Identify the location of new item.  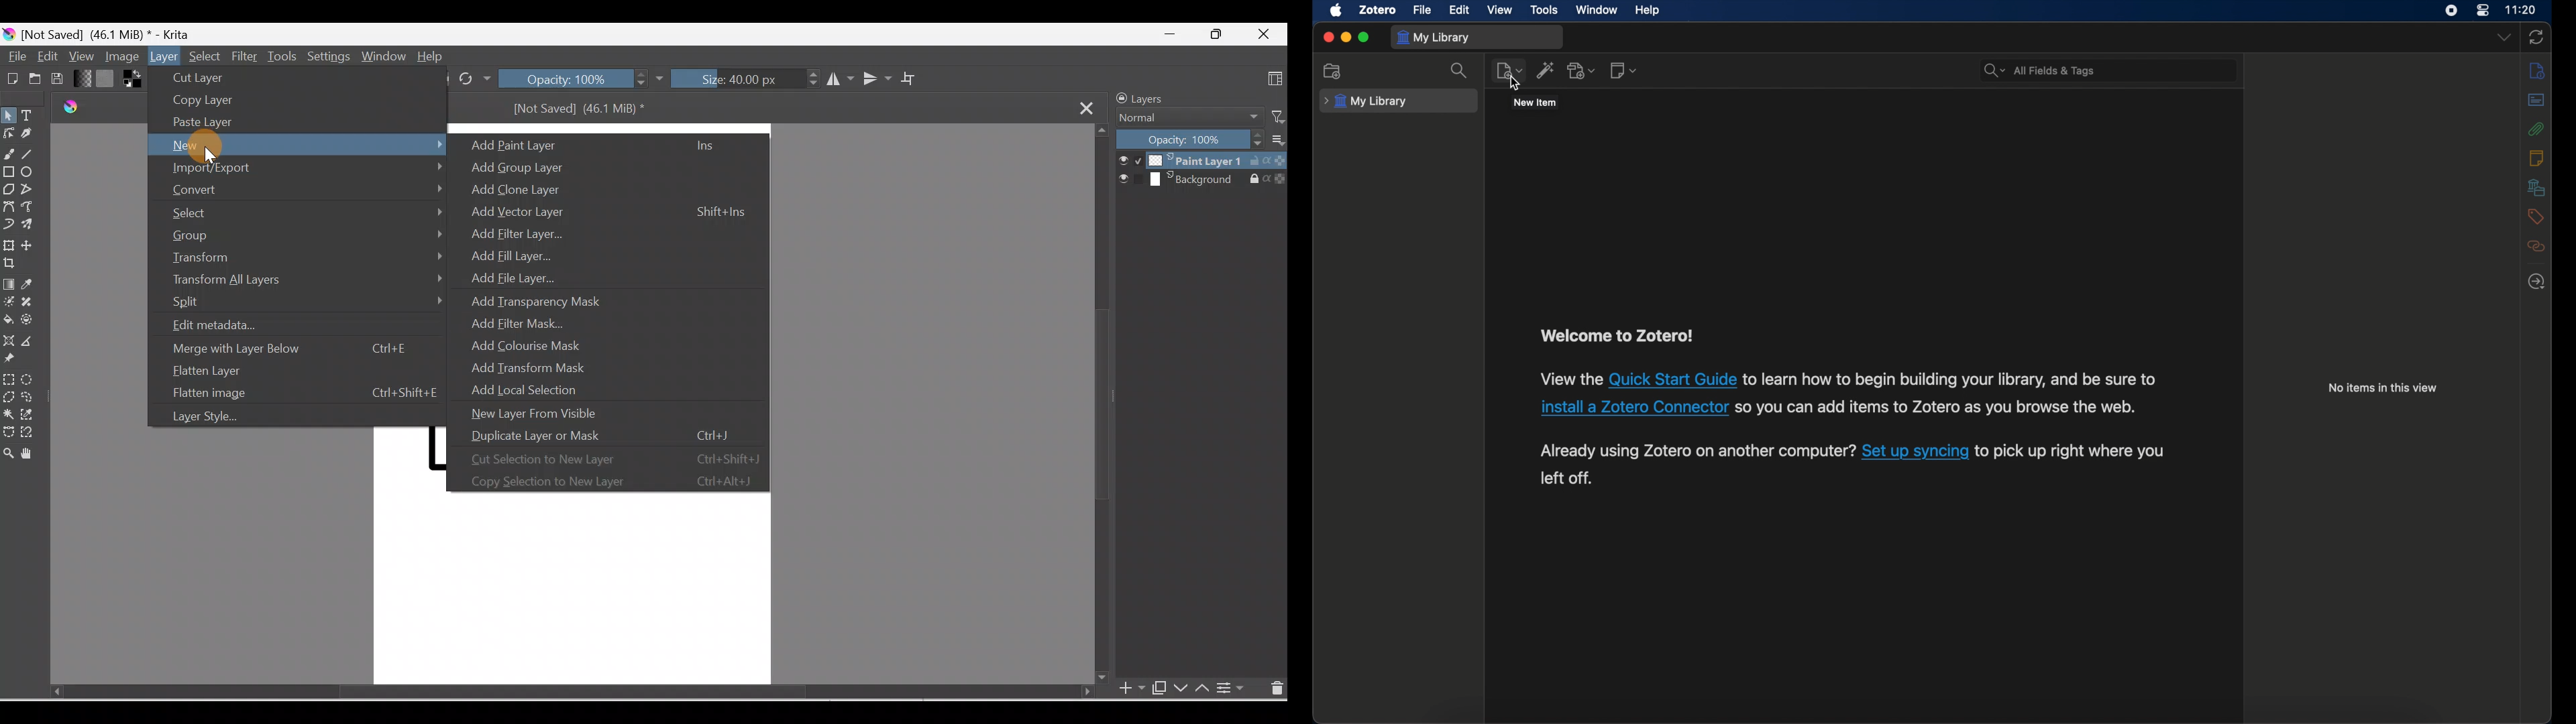
(1509, 70).